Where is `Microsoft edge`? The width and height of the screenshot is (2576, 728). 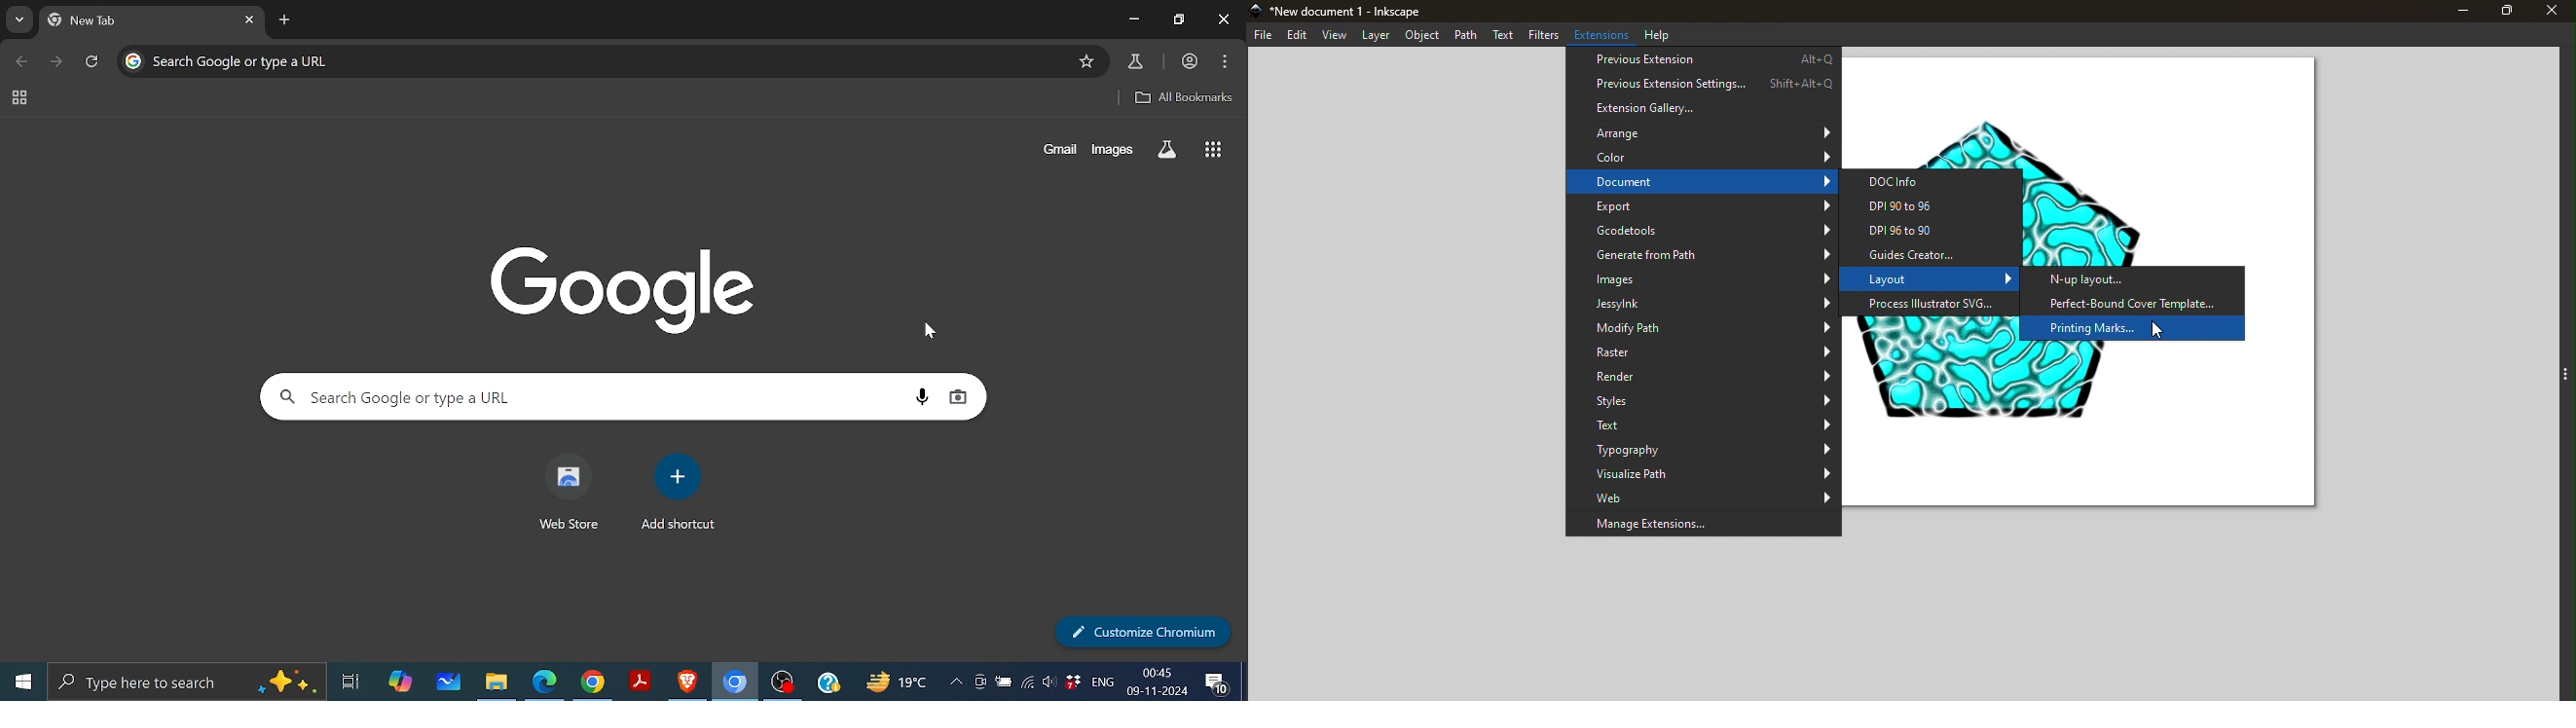 Microsoft edge is located at coordinates (541, 681).